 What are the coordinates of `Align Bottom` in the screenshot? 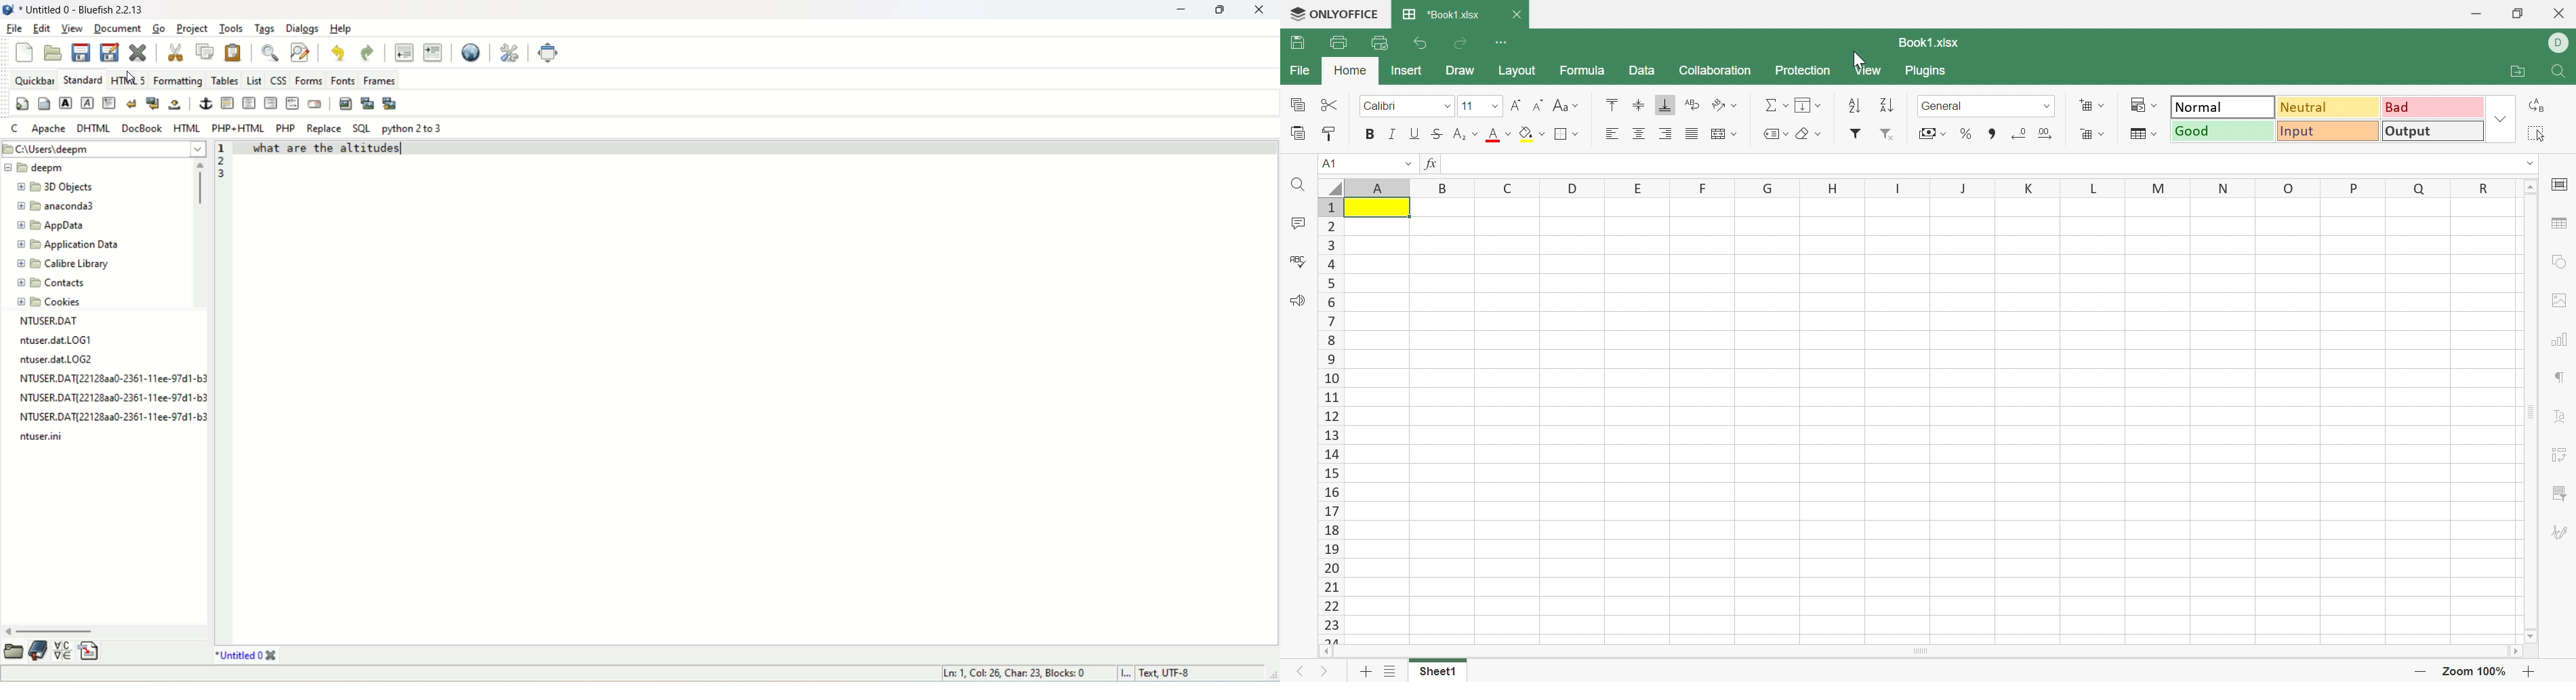 It's located at (1665, 104).